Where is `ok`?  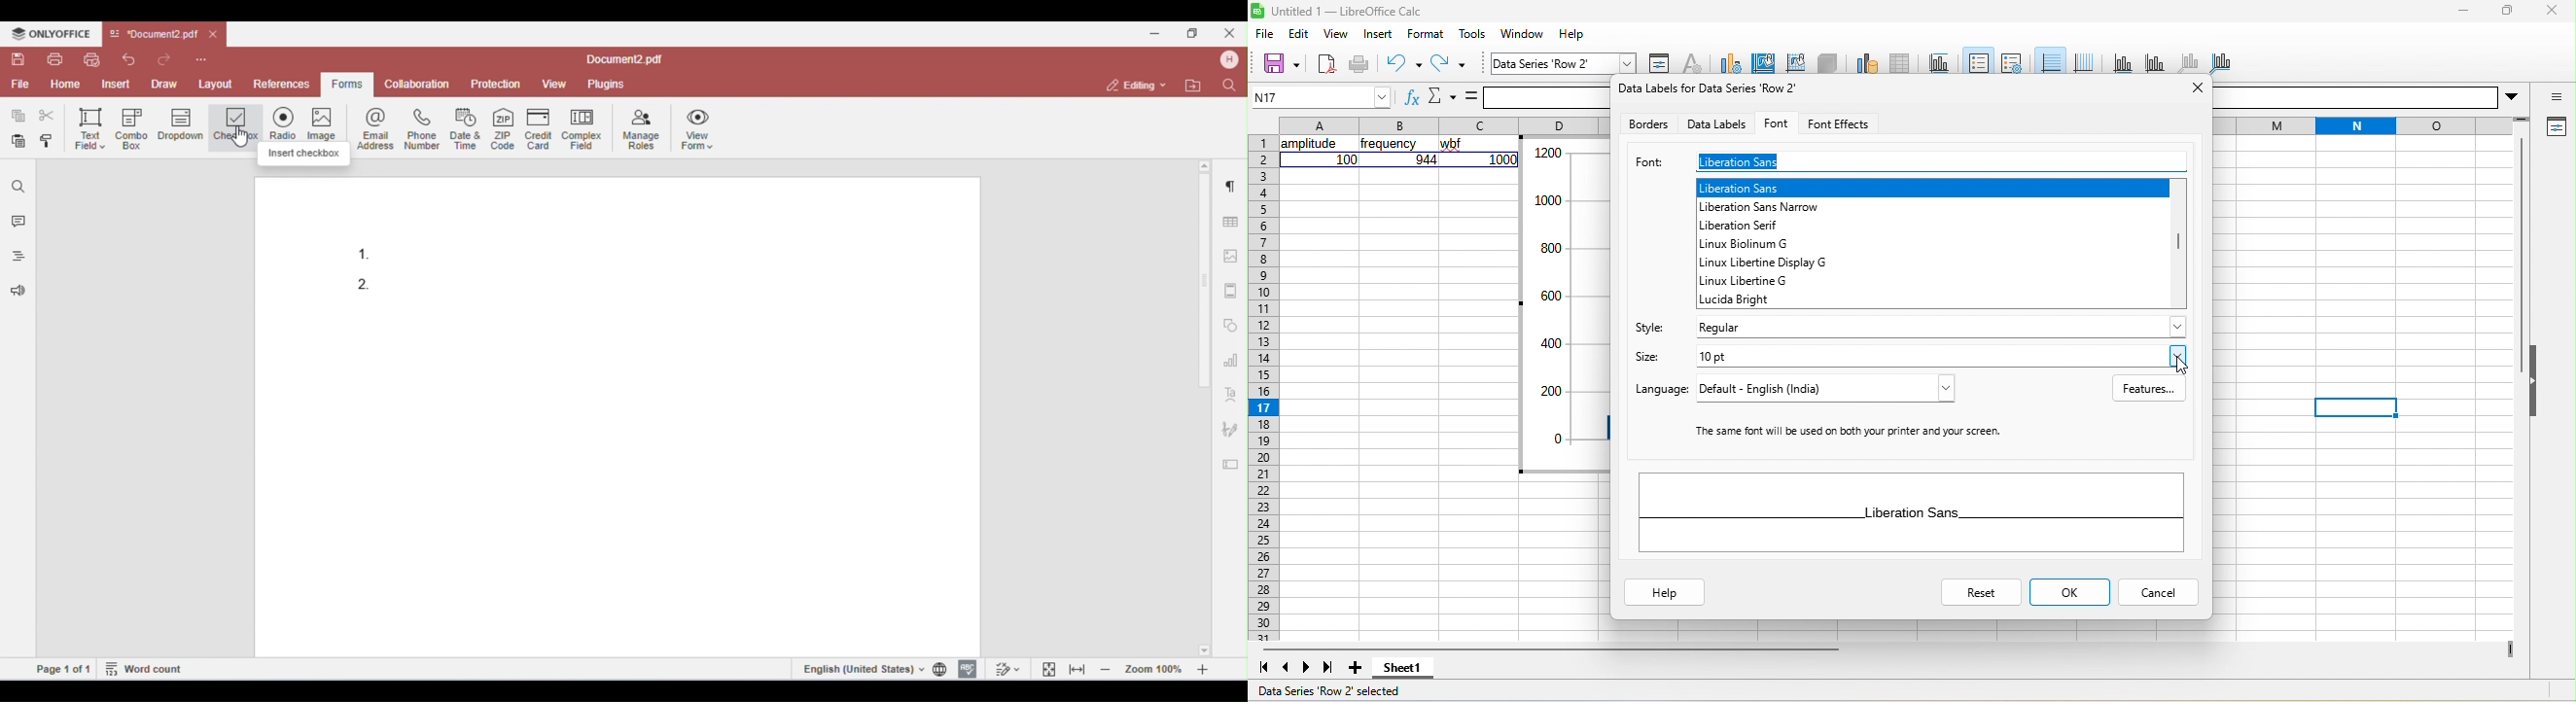 ok is located at coordinates (2070, 592).